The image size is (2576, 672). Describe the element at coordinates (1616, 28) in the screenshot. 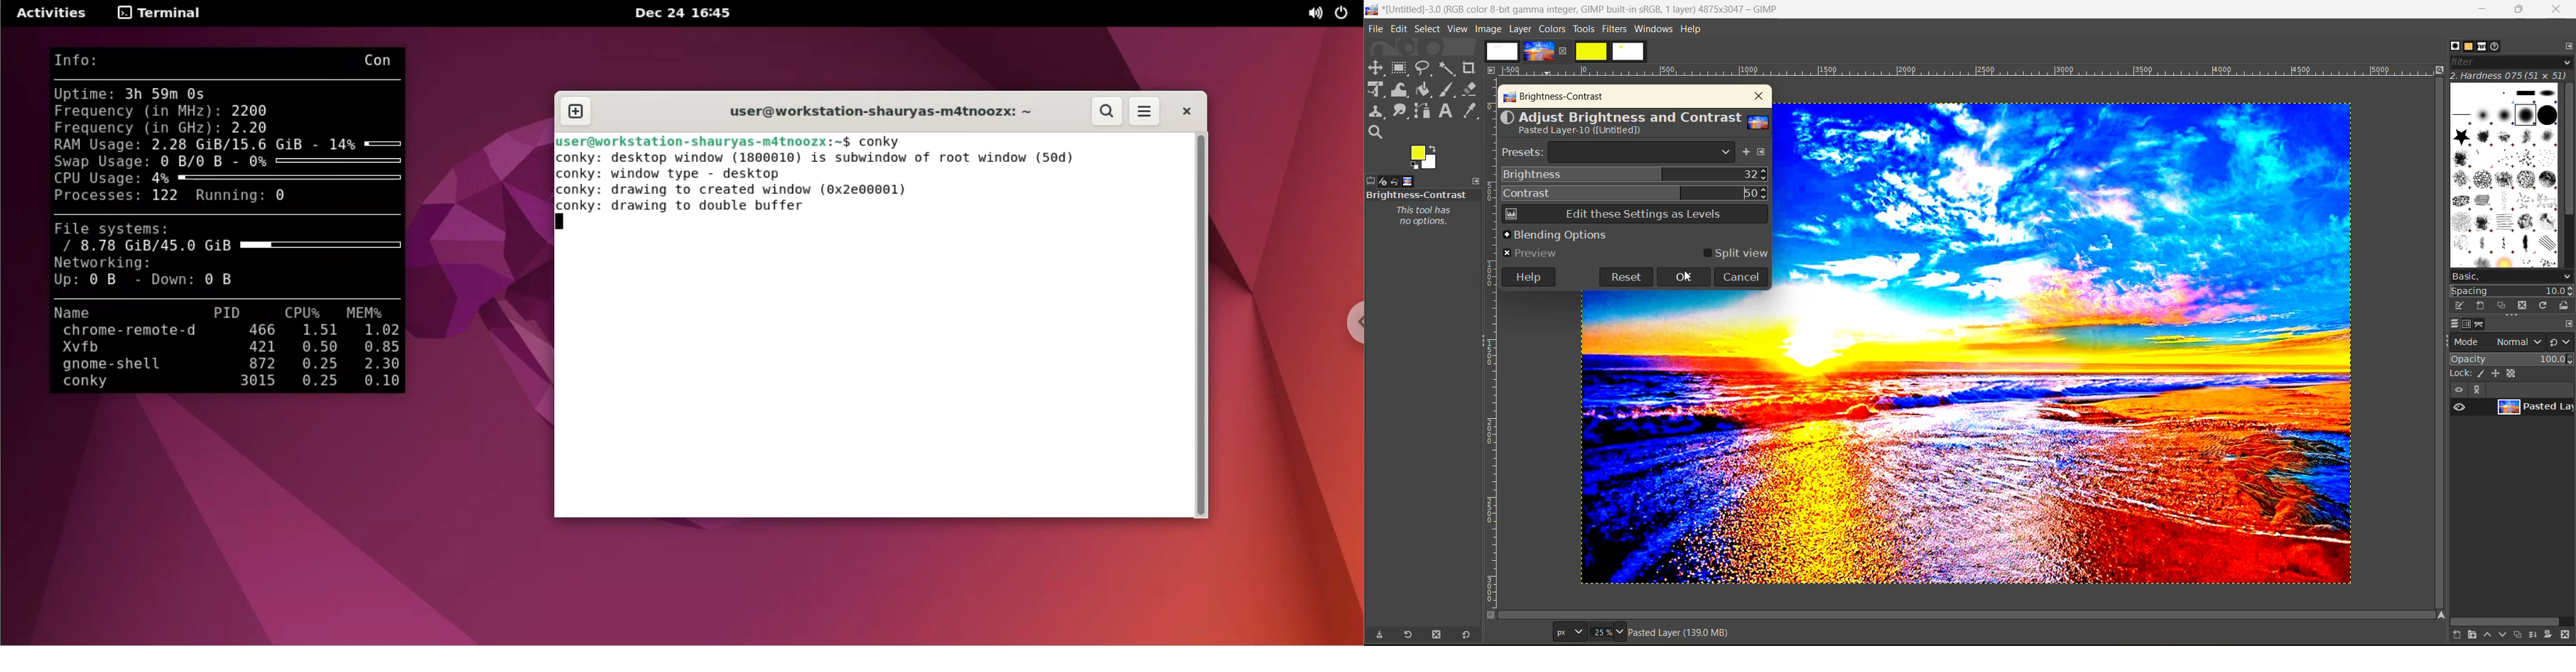

I see `filters` at that location.